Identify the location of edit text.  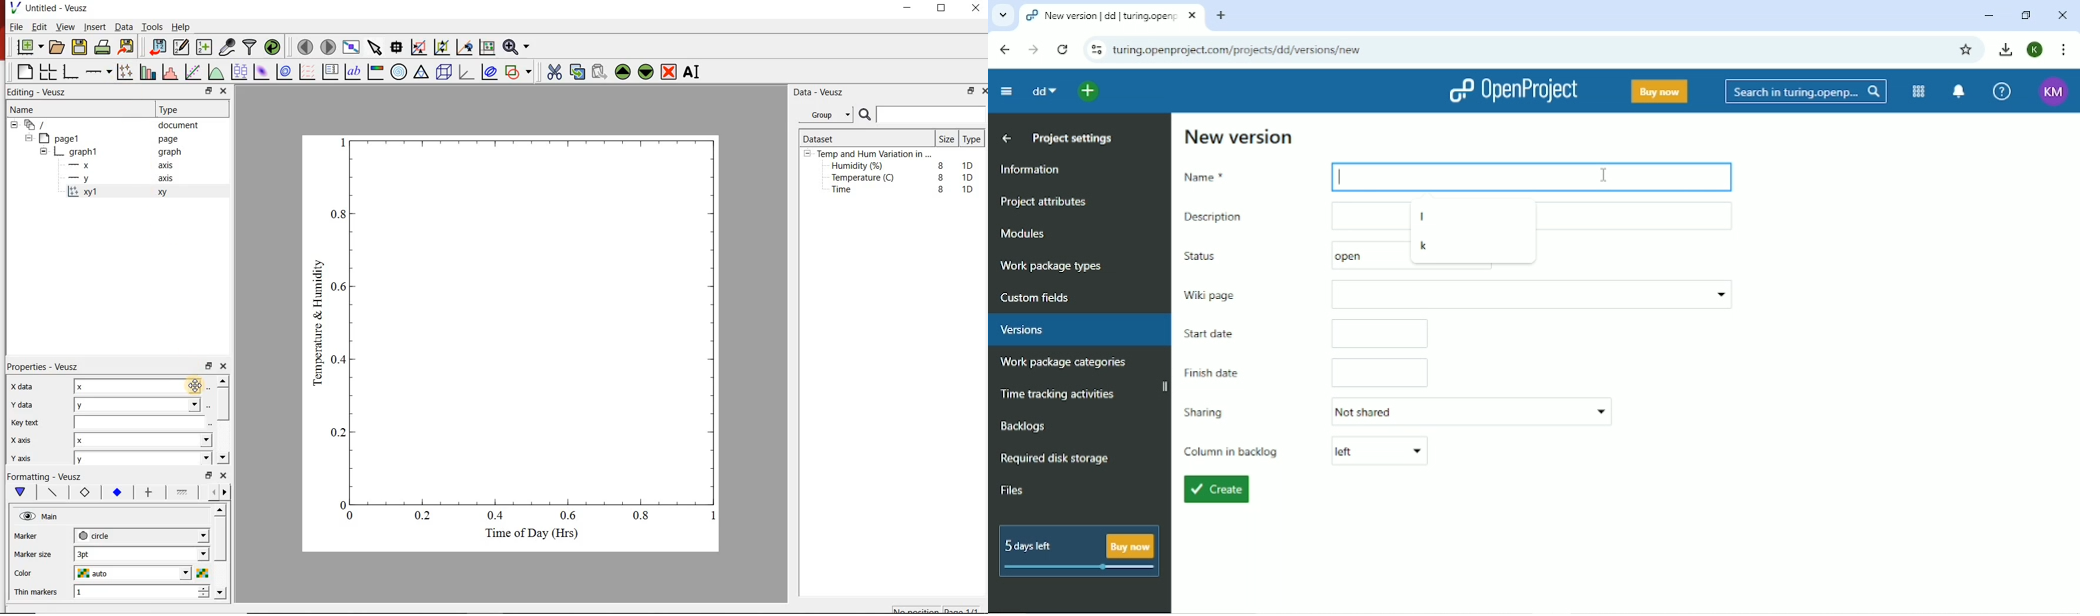
(206, 423).